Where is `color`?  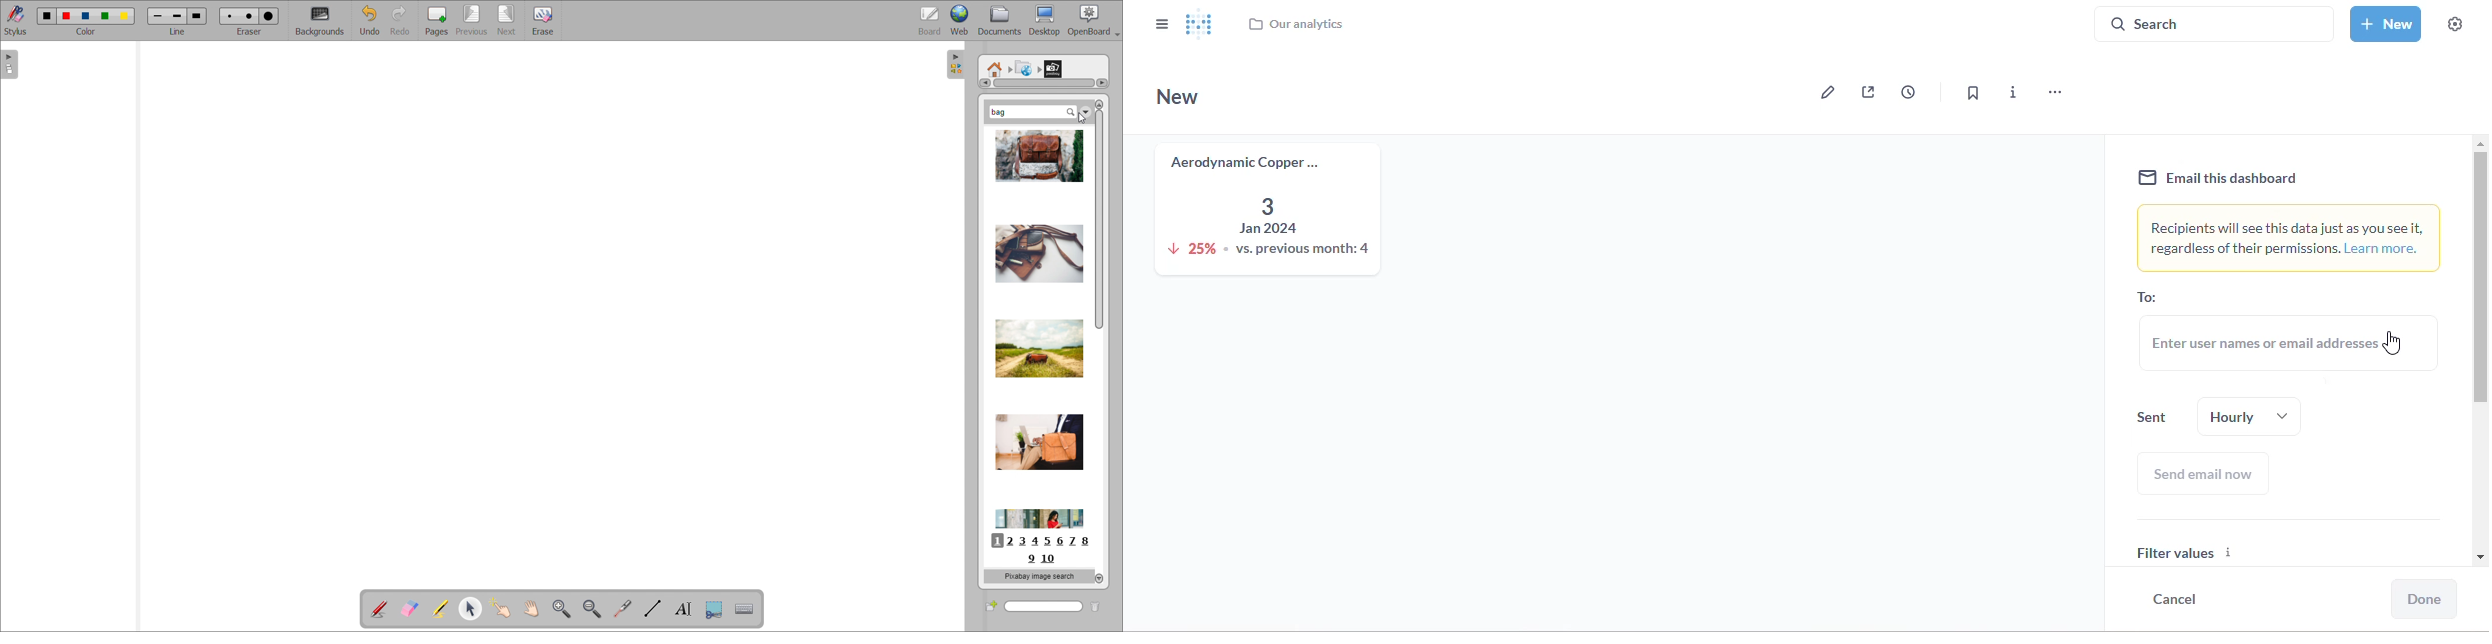
color is located at coordinates (87, 32).